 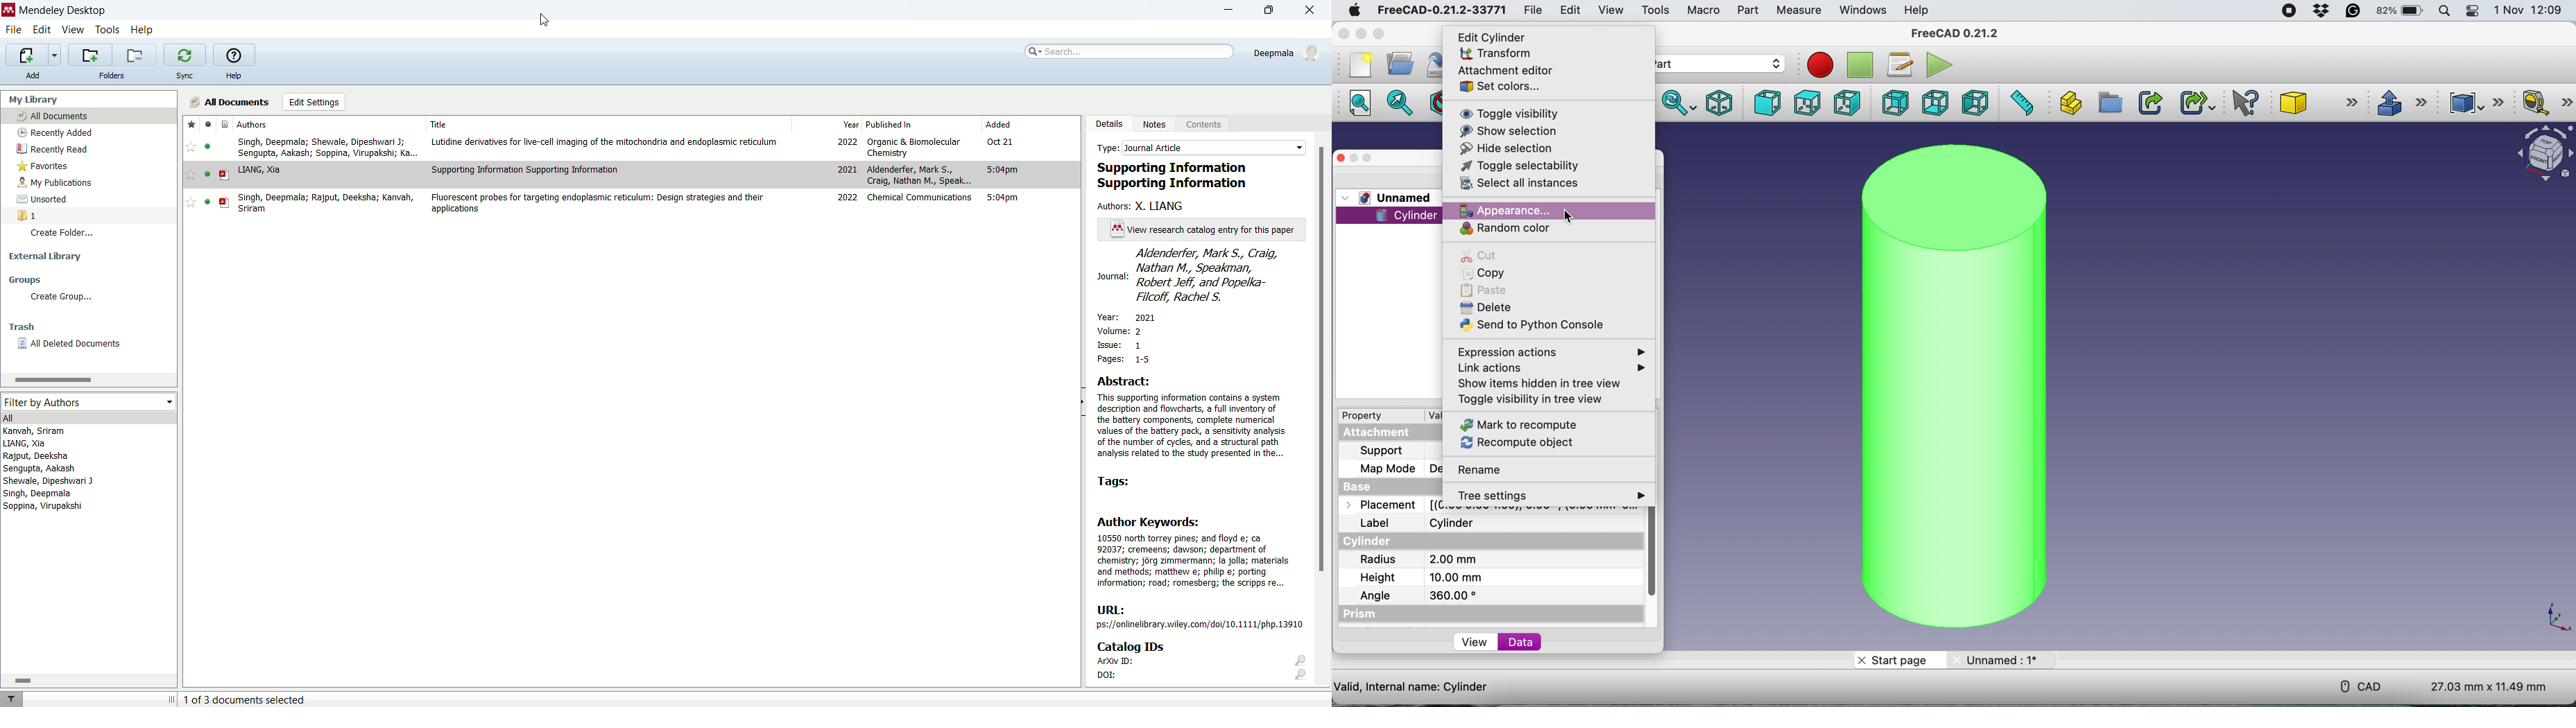 I want to click on recently read, so click(x=51, y=150).